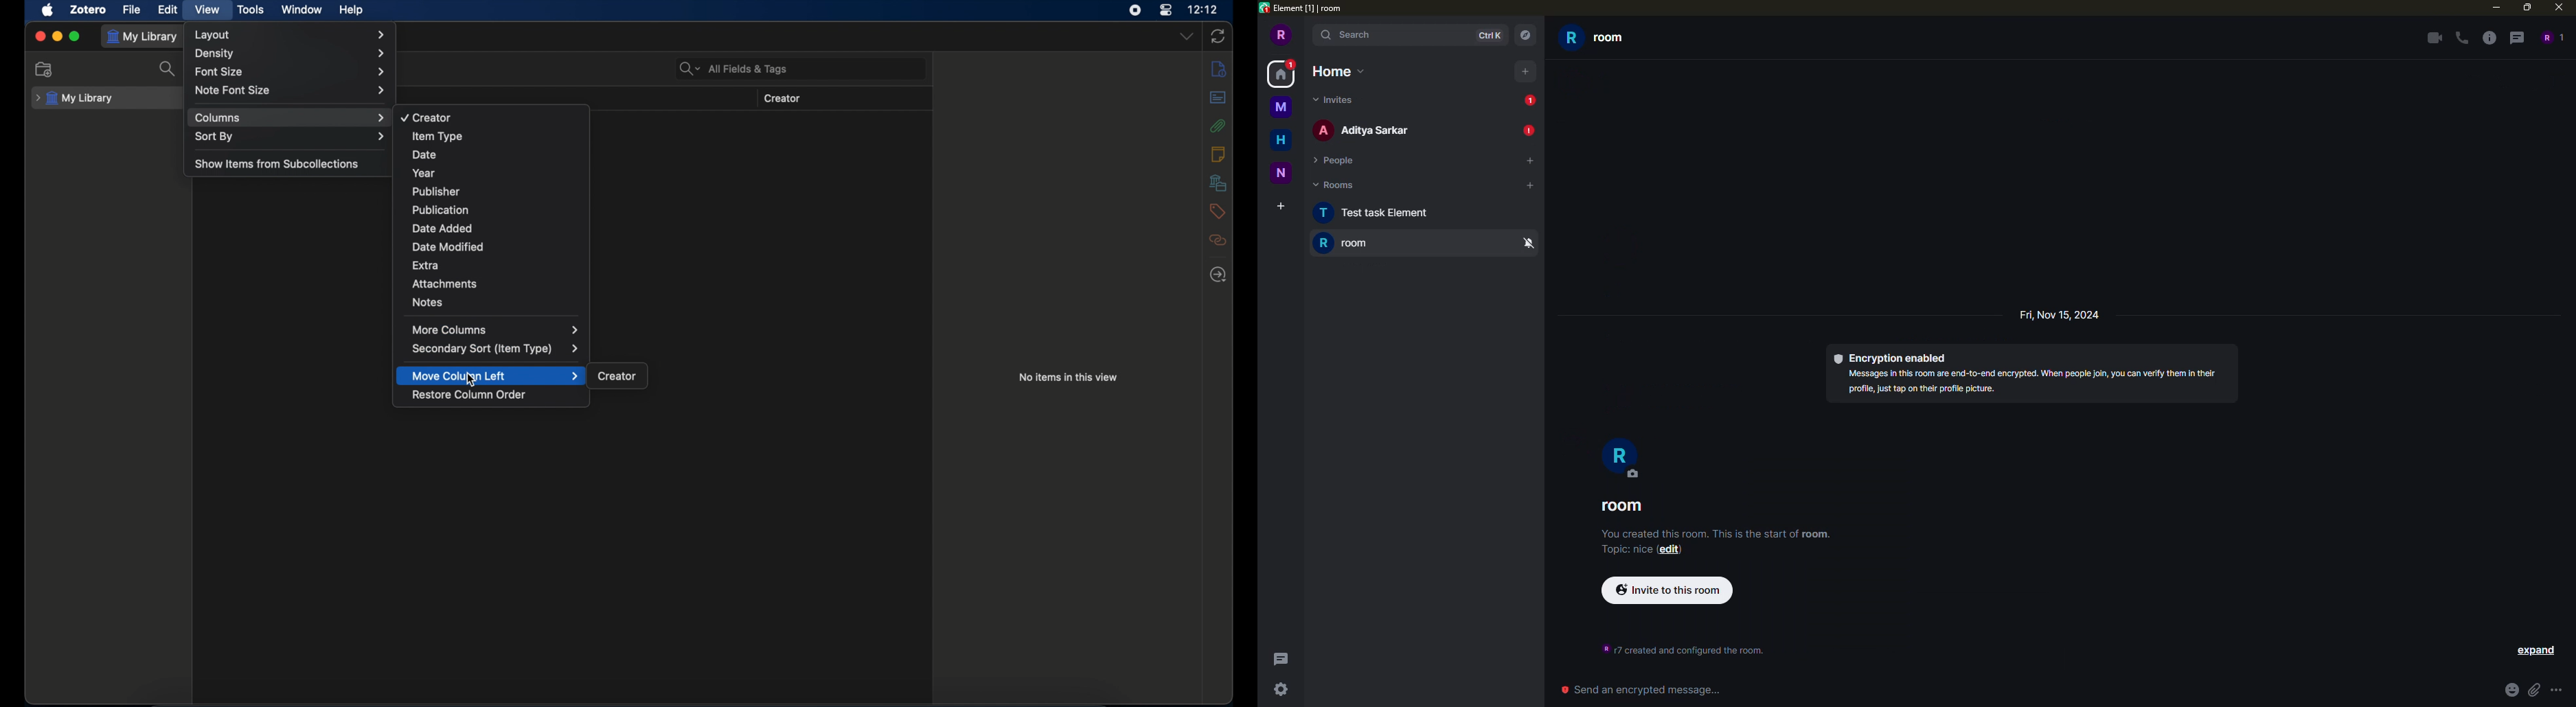 Image resolution: width=2576 pixels, height=728 pixels. What do you see at coordinates (89, 9) in the screenshot?
I see `zotero` at bounding box center [89, 9].